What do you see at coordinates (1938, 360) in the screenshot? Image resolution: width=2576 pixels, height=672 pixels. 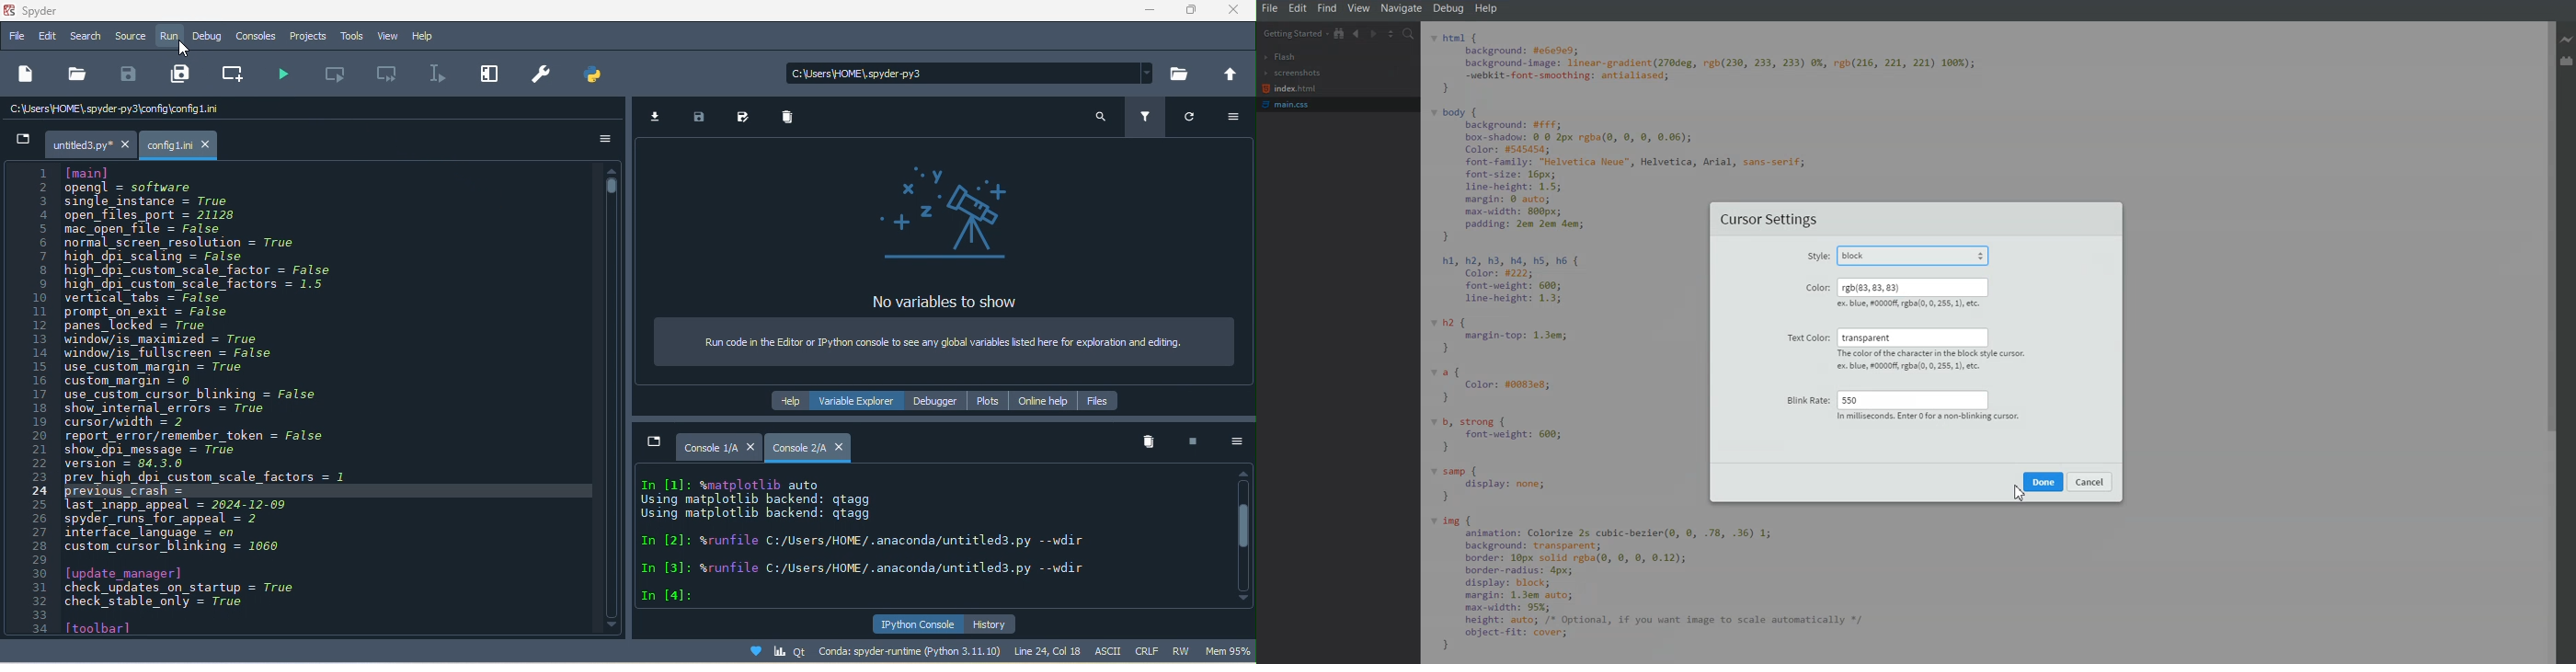 I see `The color of the character in the block style cursor.
‘ex. blue, #0000f, rgba(0, 0, 255, 1), etc.` at bounding box center [1938, 360].